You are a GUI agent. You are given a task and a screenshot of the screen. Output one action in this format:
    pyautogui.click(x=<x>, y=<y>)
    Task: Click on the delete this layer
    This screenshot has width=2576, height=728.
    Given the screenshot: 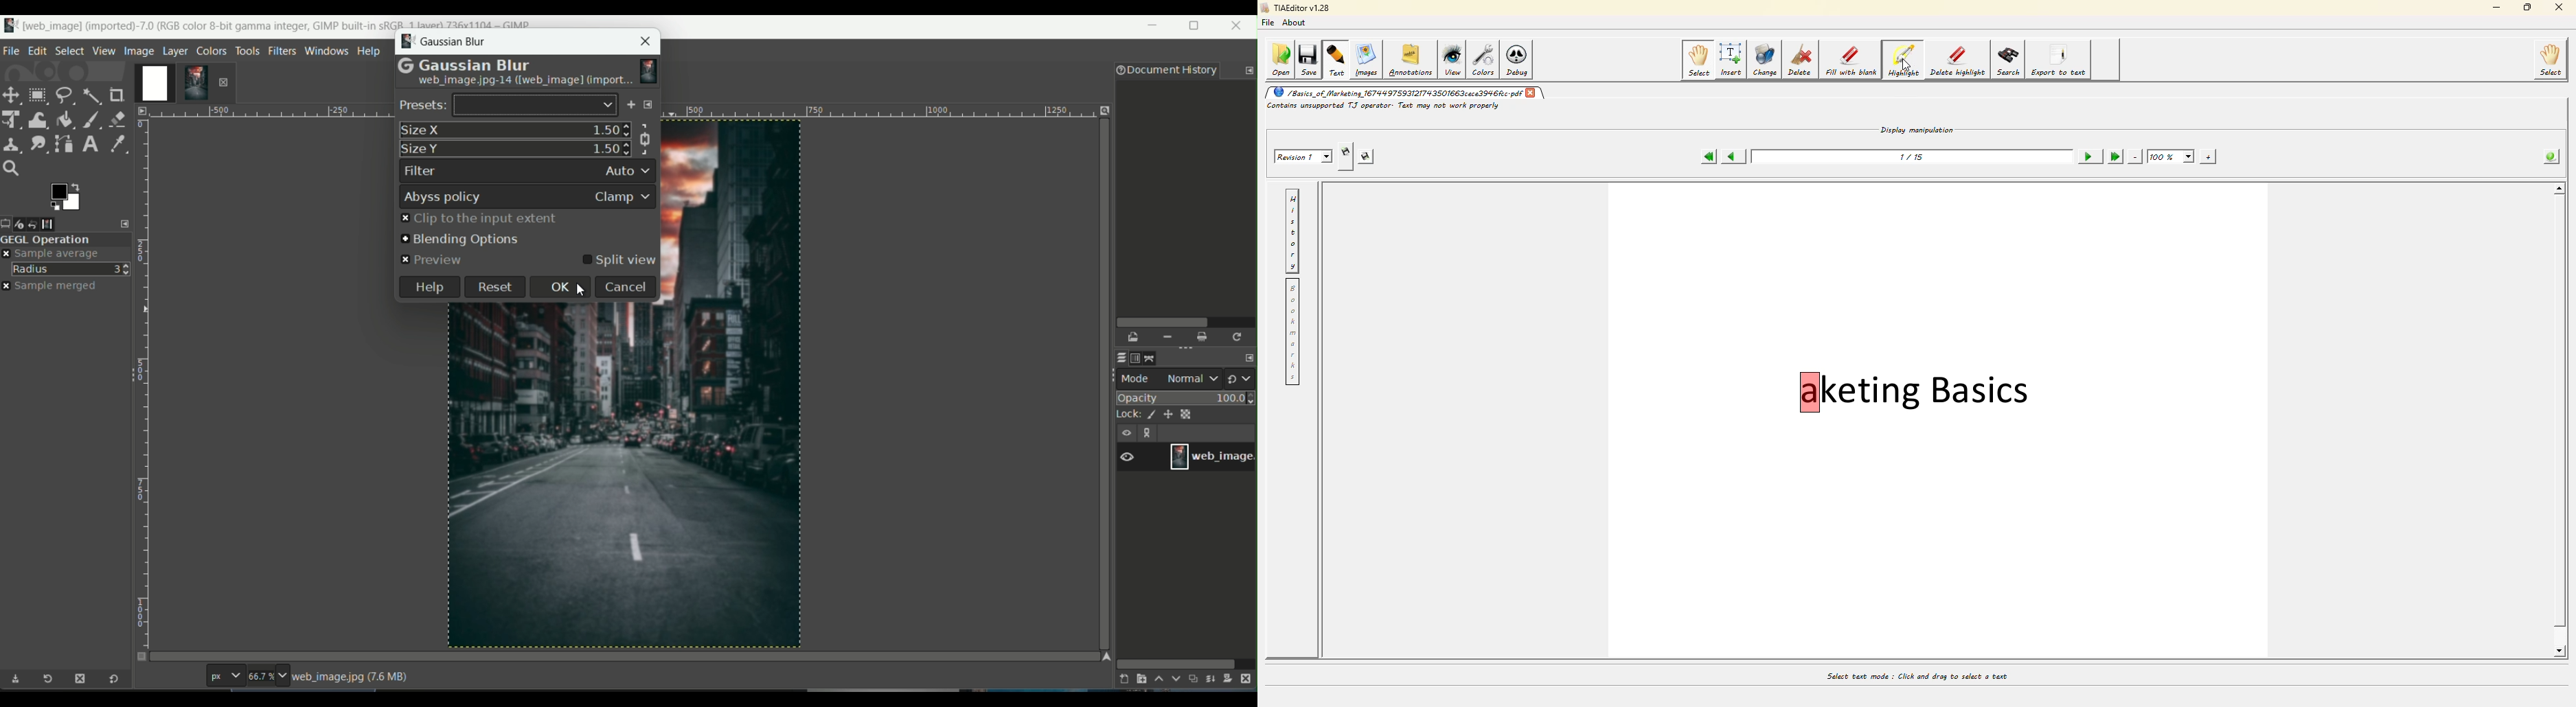 What is the action you would take?
    pyautogui.click(x=1250, y=678)
    